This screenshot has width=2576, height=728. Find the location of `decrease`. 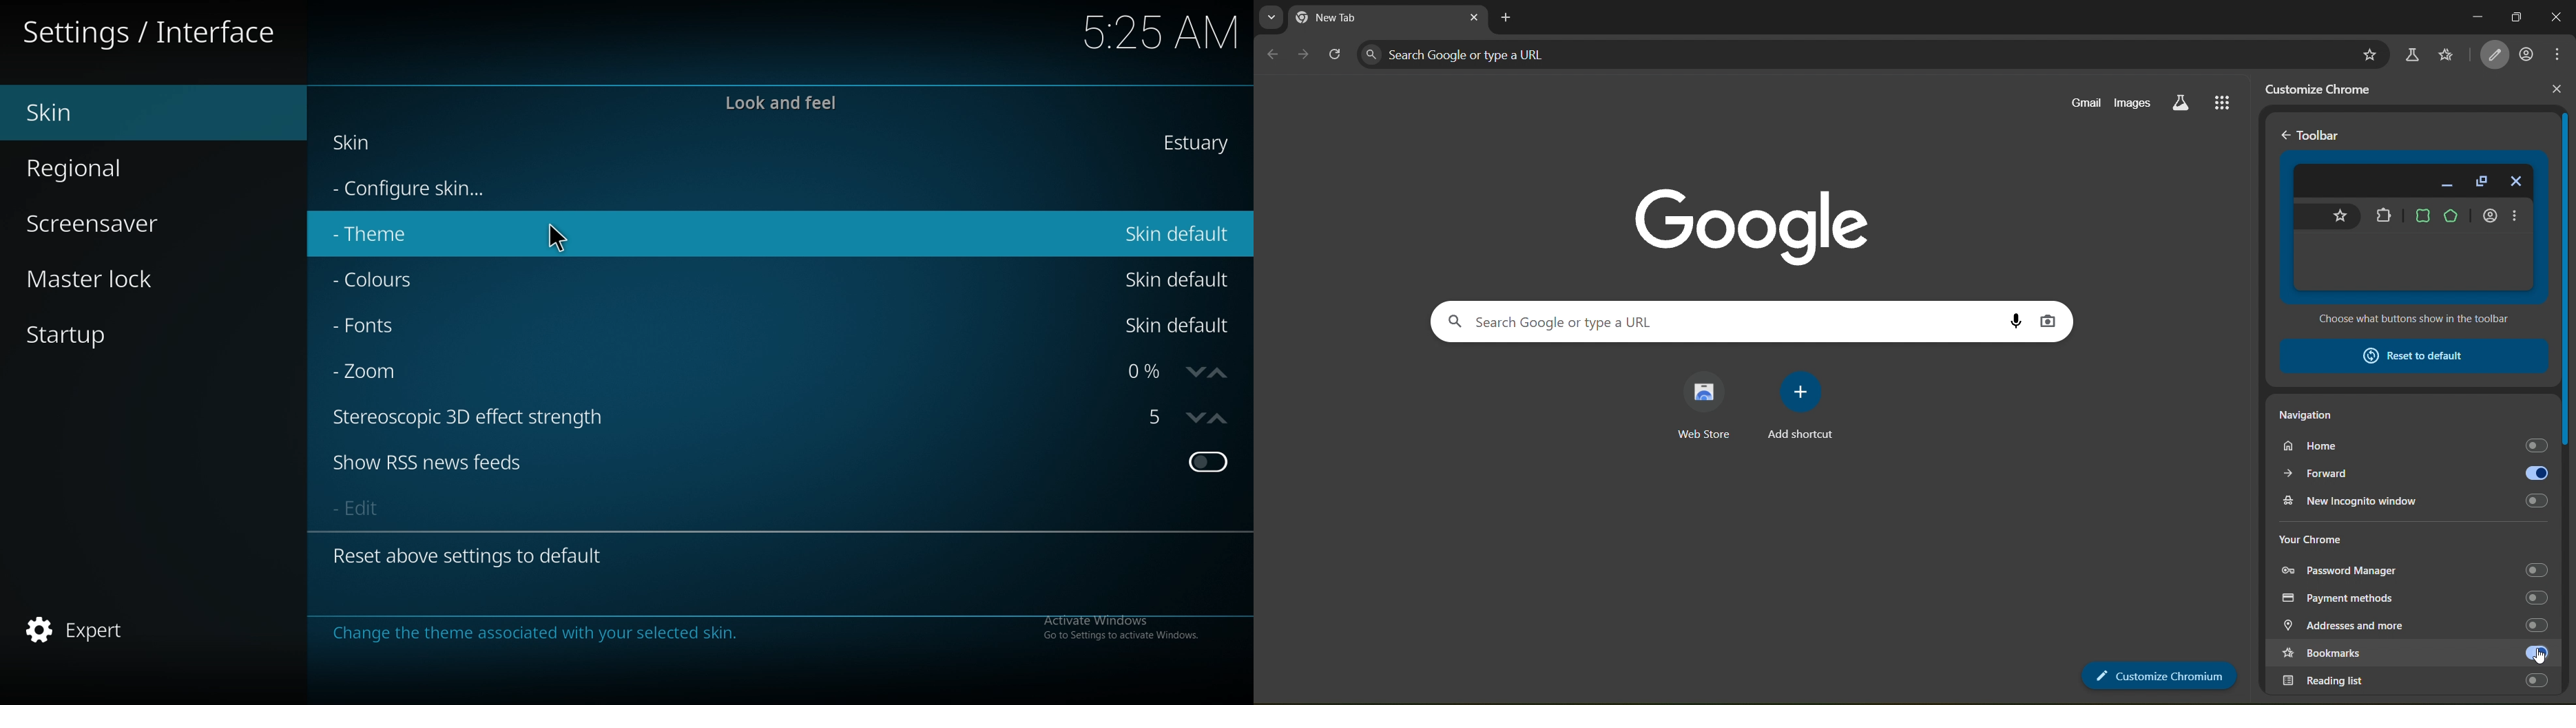

decrease is located at coordinates (1194, 418).